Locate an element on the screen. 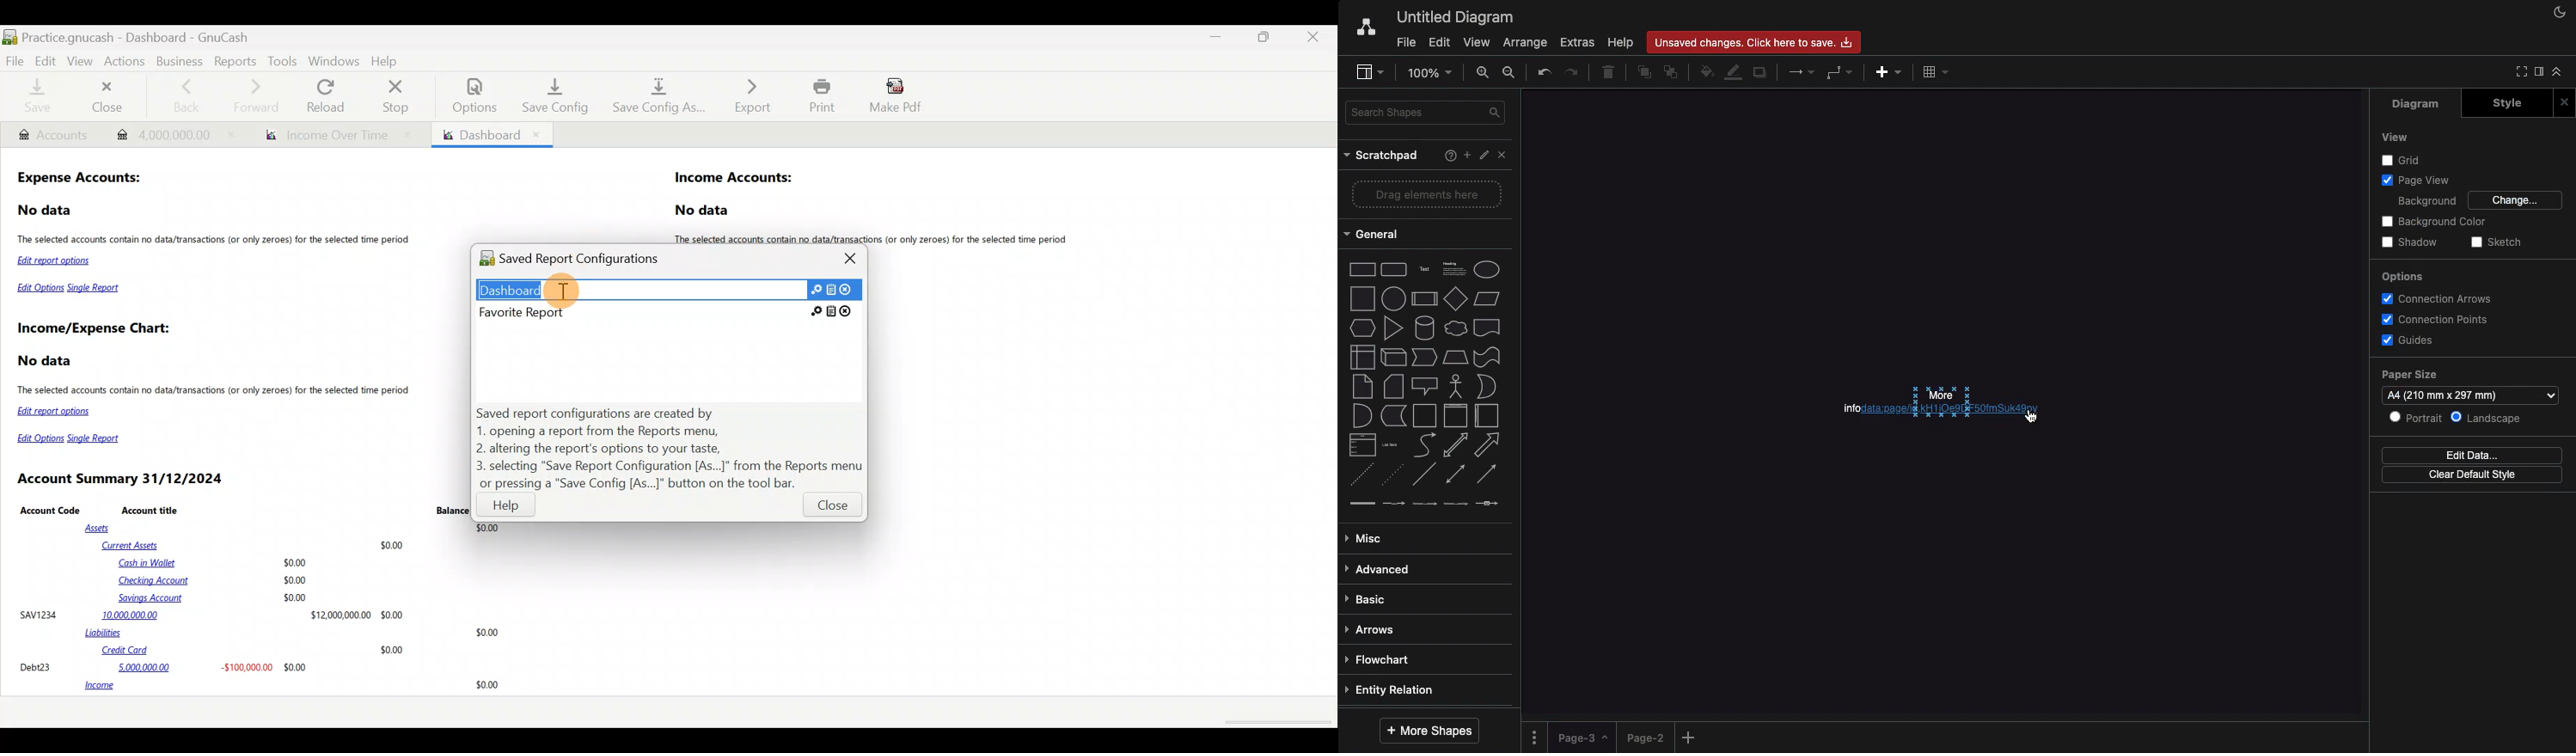  Sidebar is located at coordinates (2537, 72).